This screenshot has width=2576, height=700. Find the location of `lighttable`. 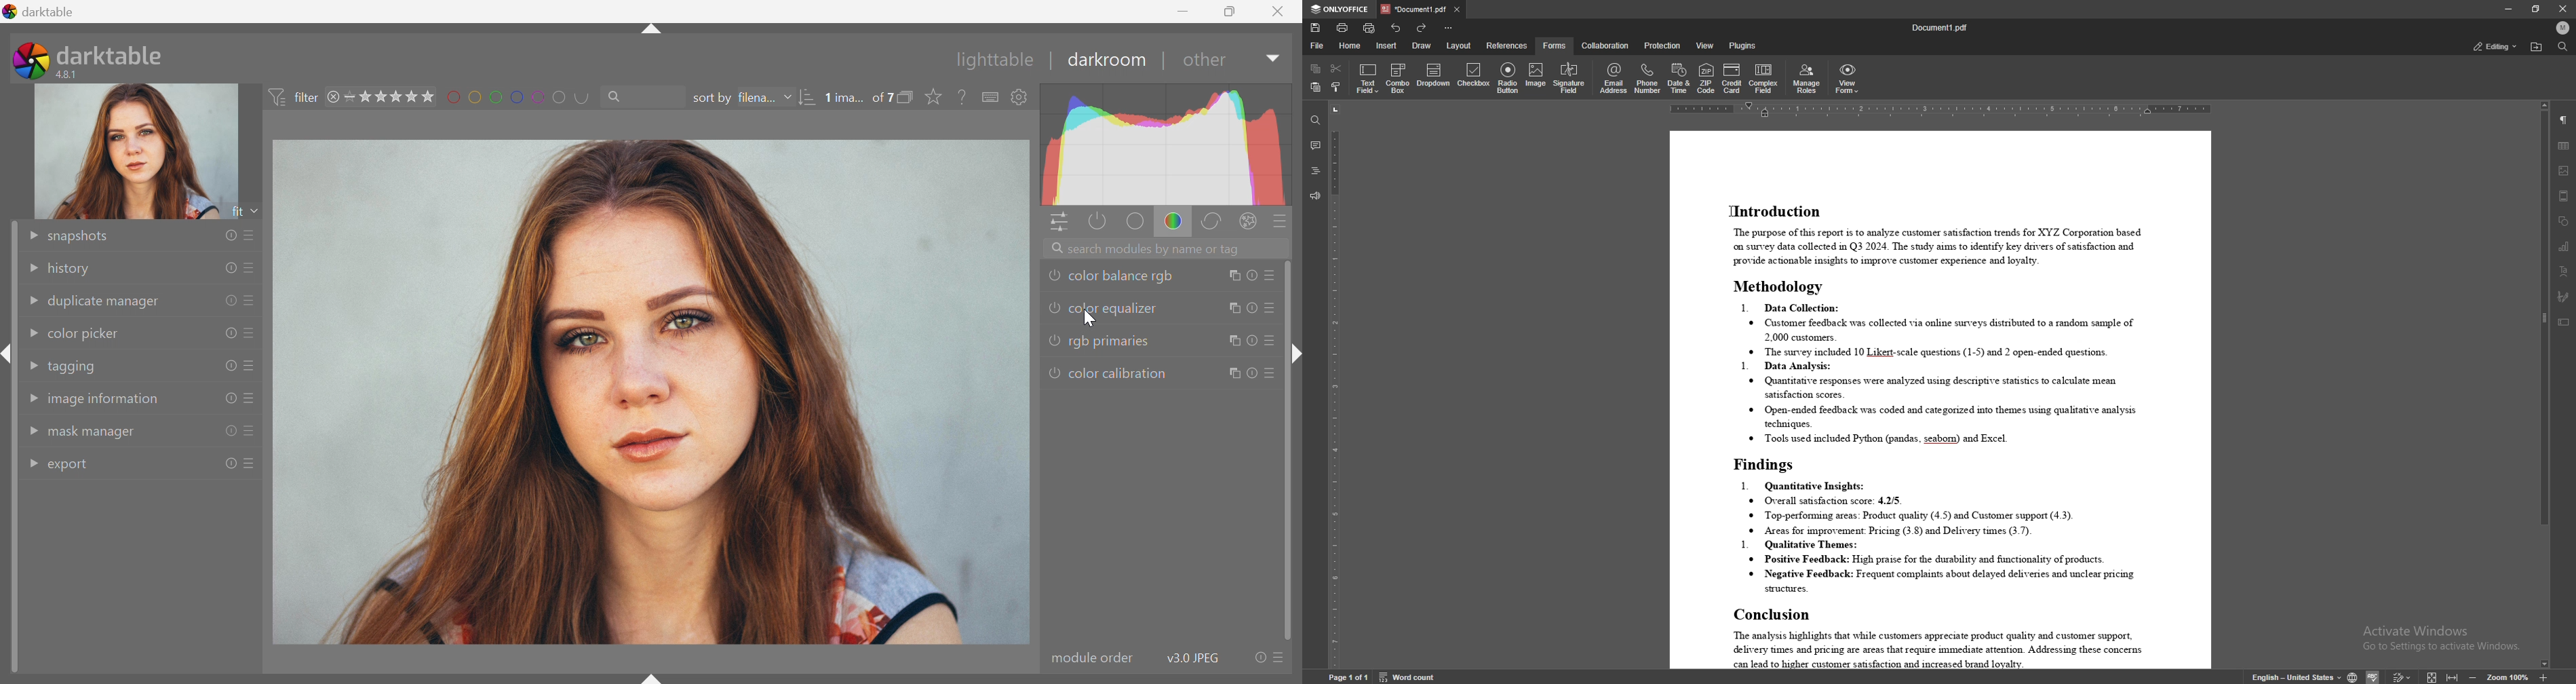

lighttable is located at coordinates (990, 60).